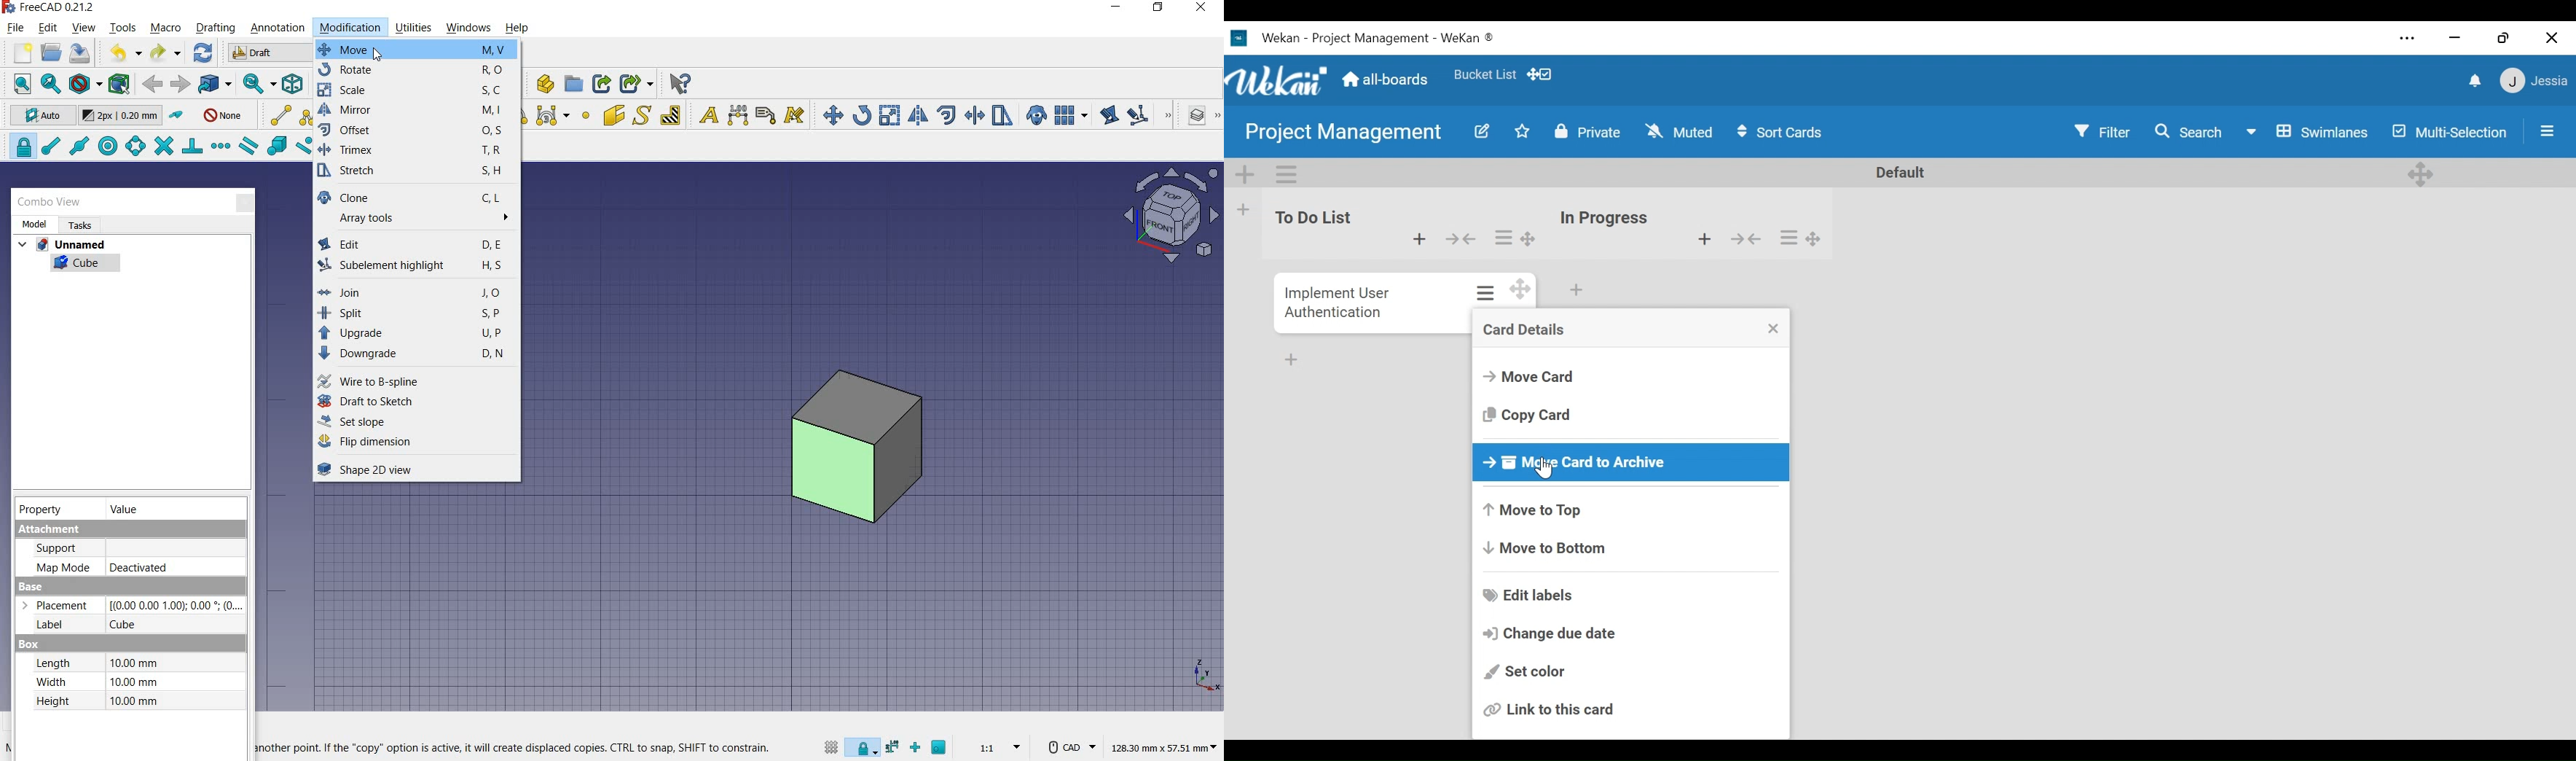 This screenshot has height=784, width=2576. Describe the element at coordinates (413, 442) in the screenshot. I see `flip dimension` at that location.